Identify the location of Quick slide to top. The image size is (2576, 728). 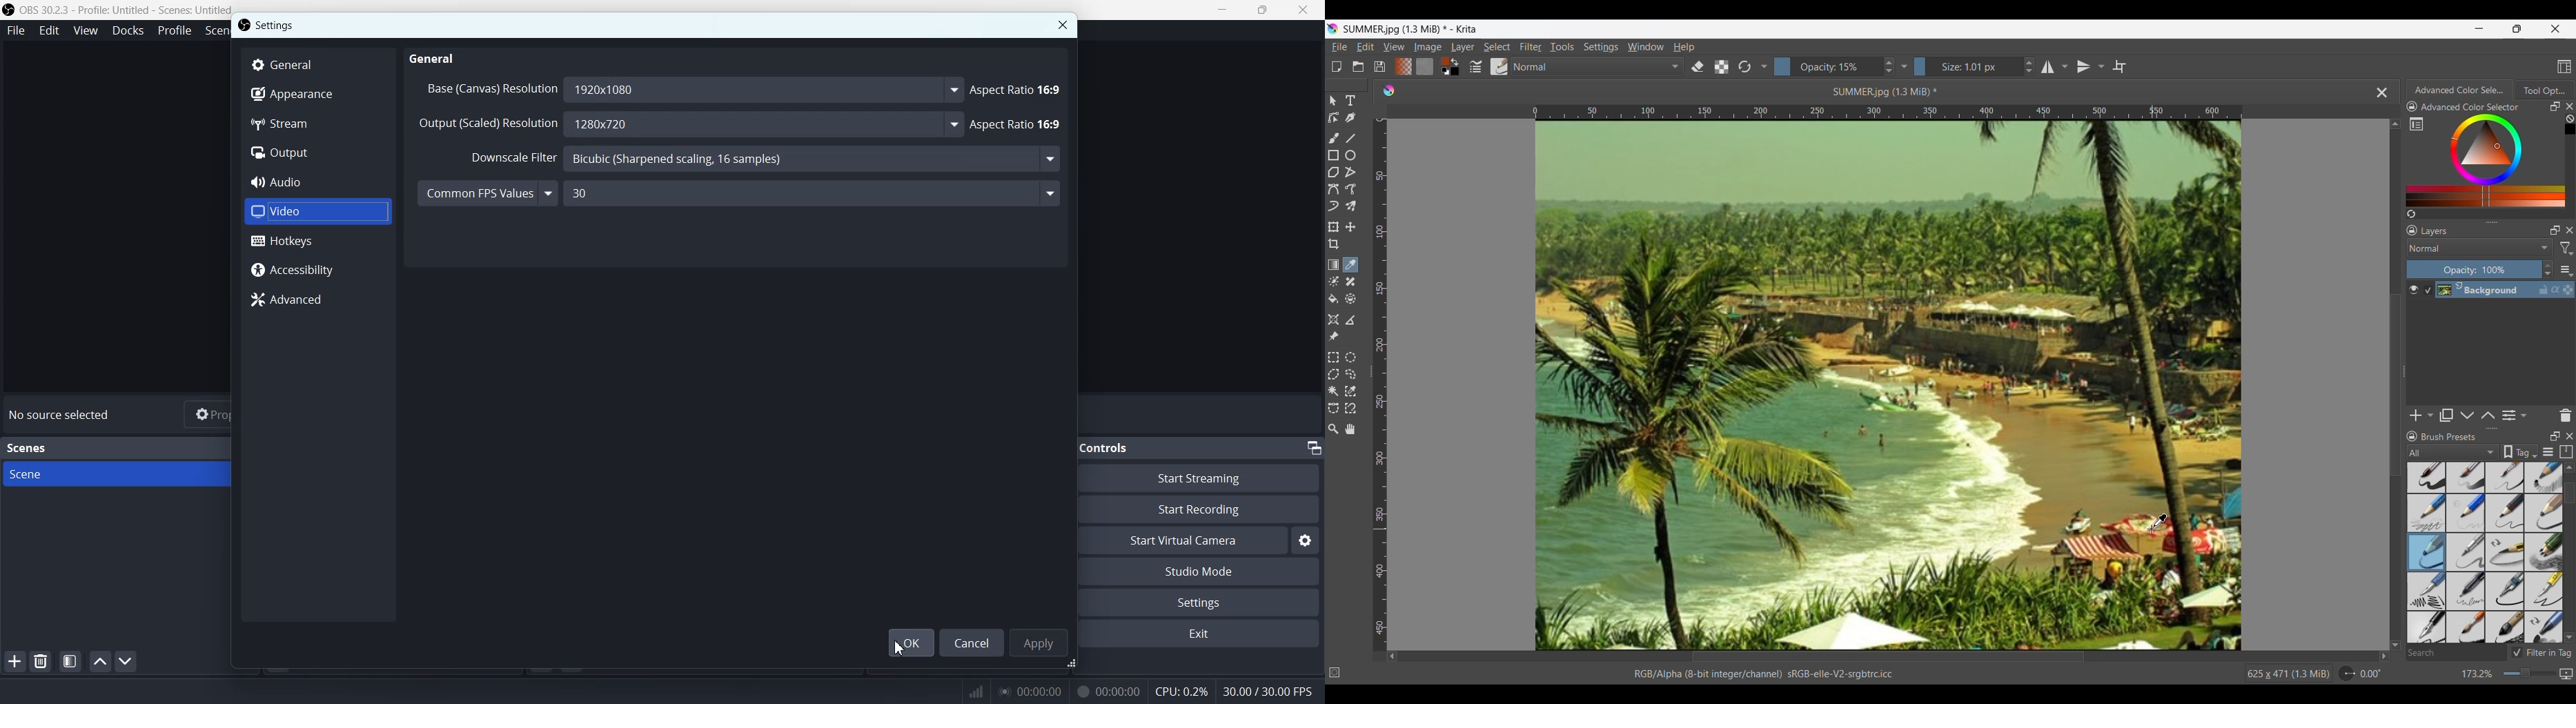
(2569, 467).